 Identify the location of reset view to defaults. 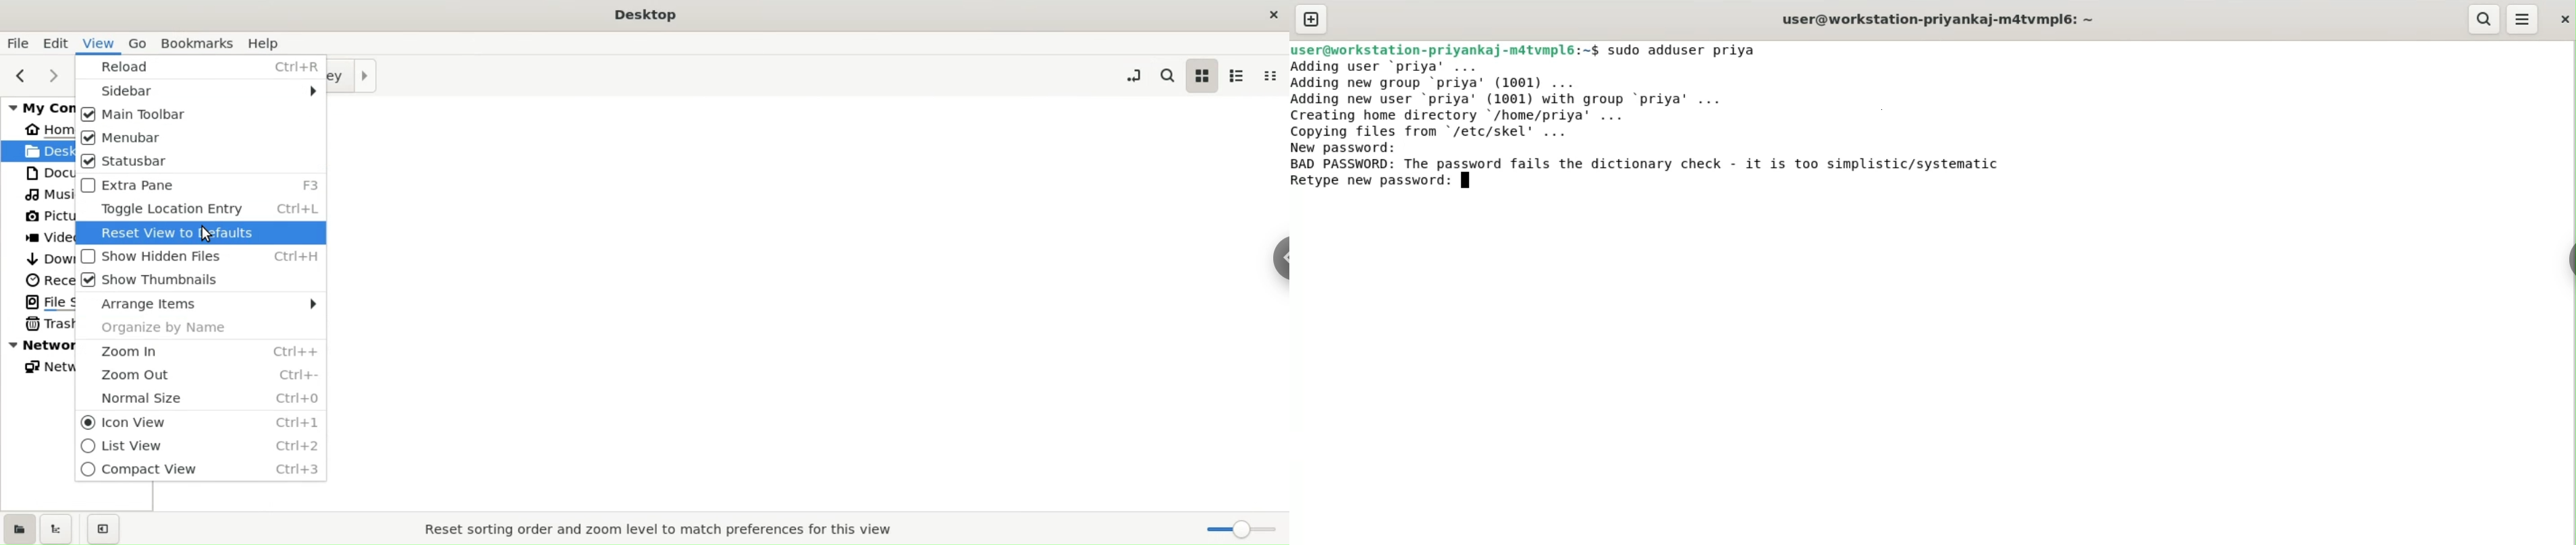
(200, 234).